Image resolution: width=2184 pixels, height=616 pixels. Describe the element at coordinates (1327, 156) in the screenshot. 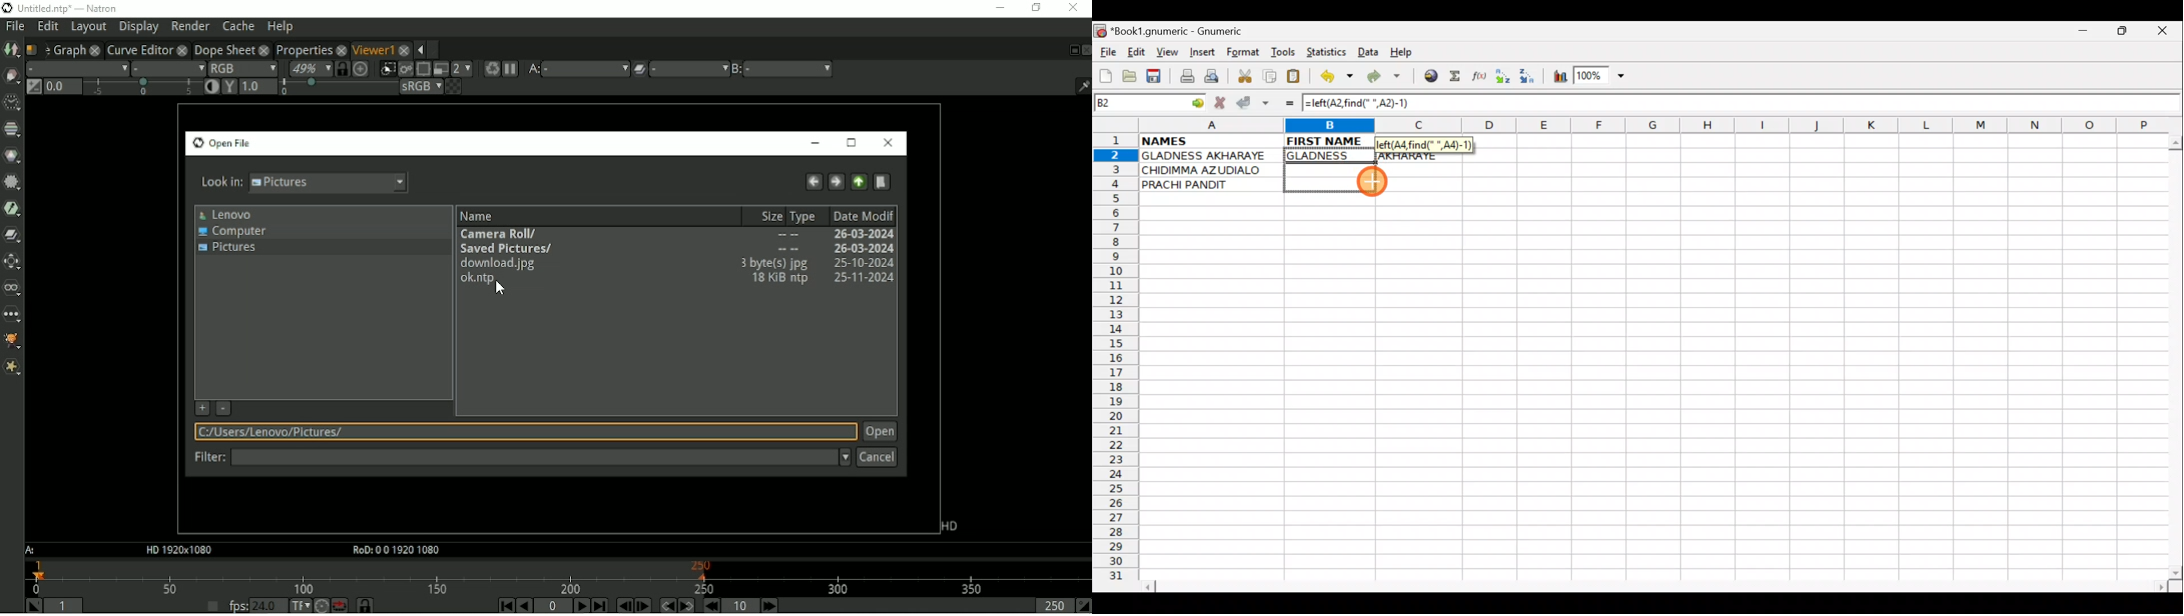

I see `GLADNESS` at that location.